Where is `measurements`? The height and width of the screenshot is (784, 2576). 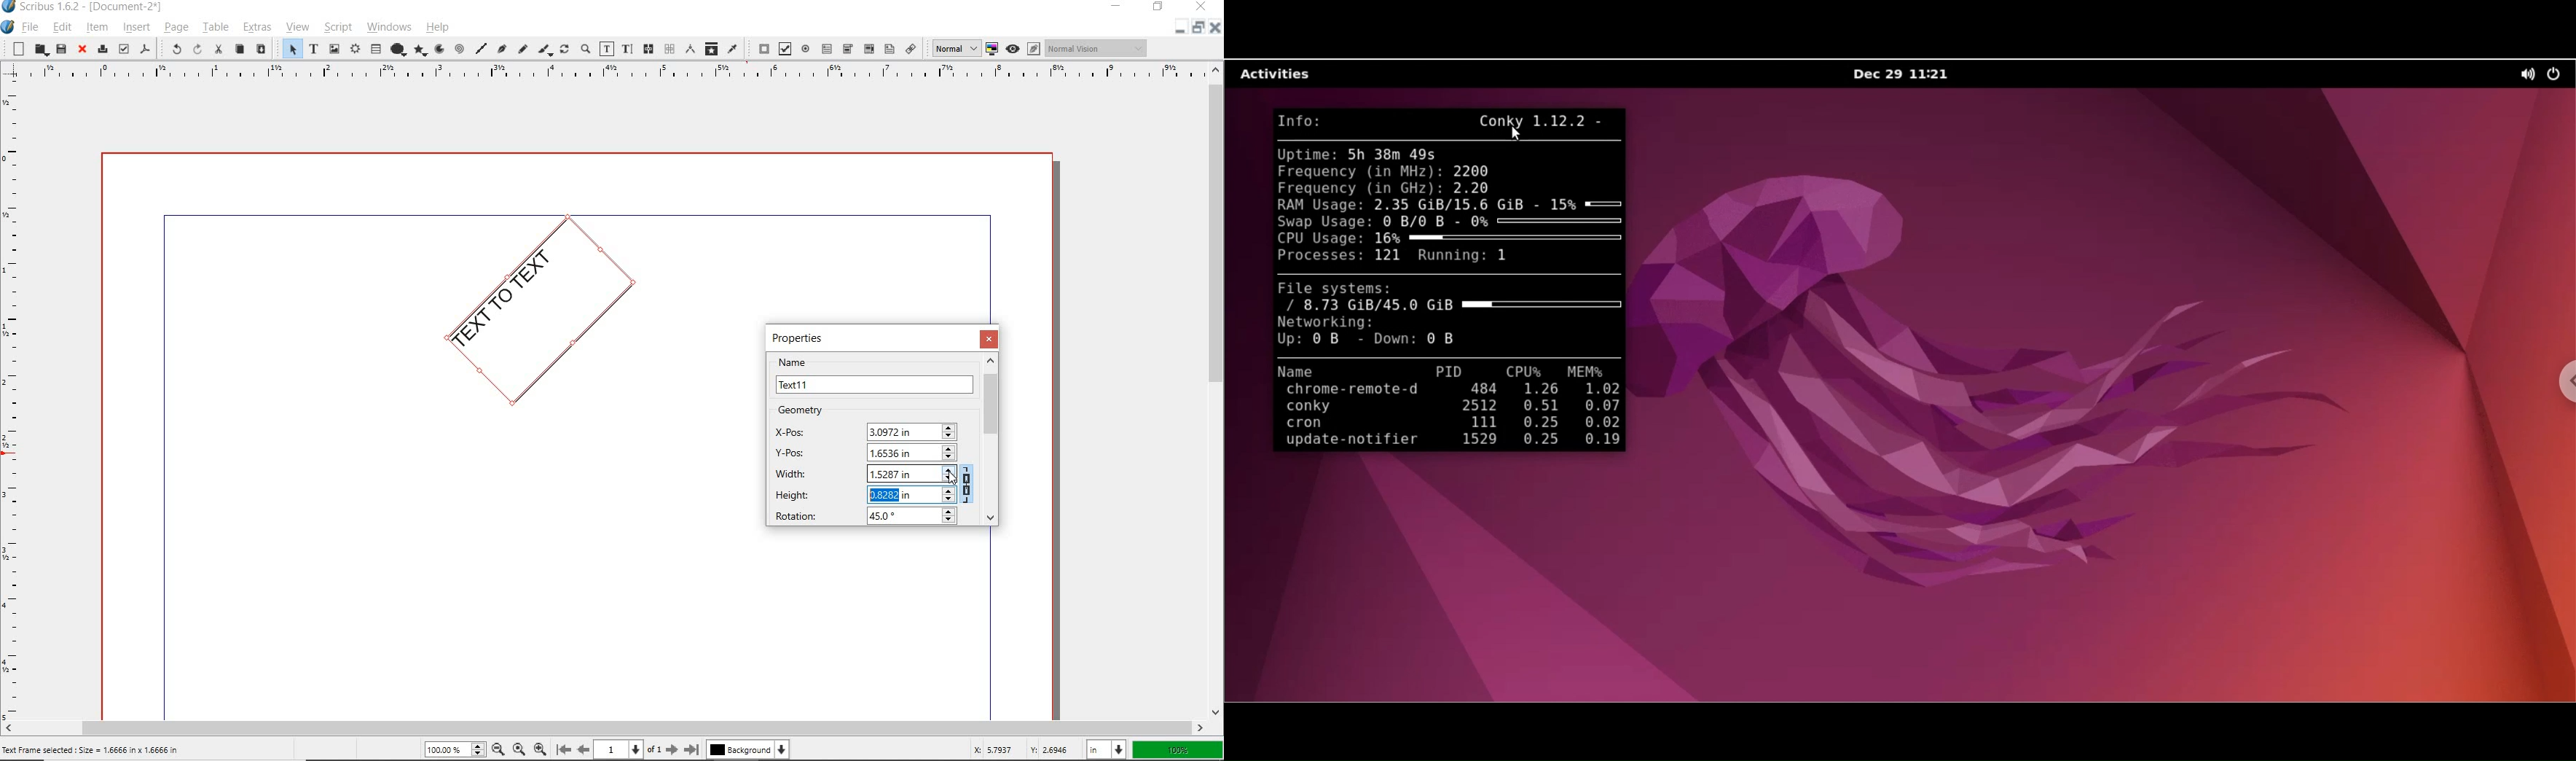
measurements is located at coordinates (691, 50).